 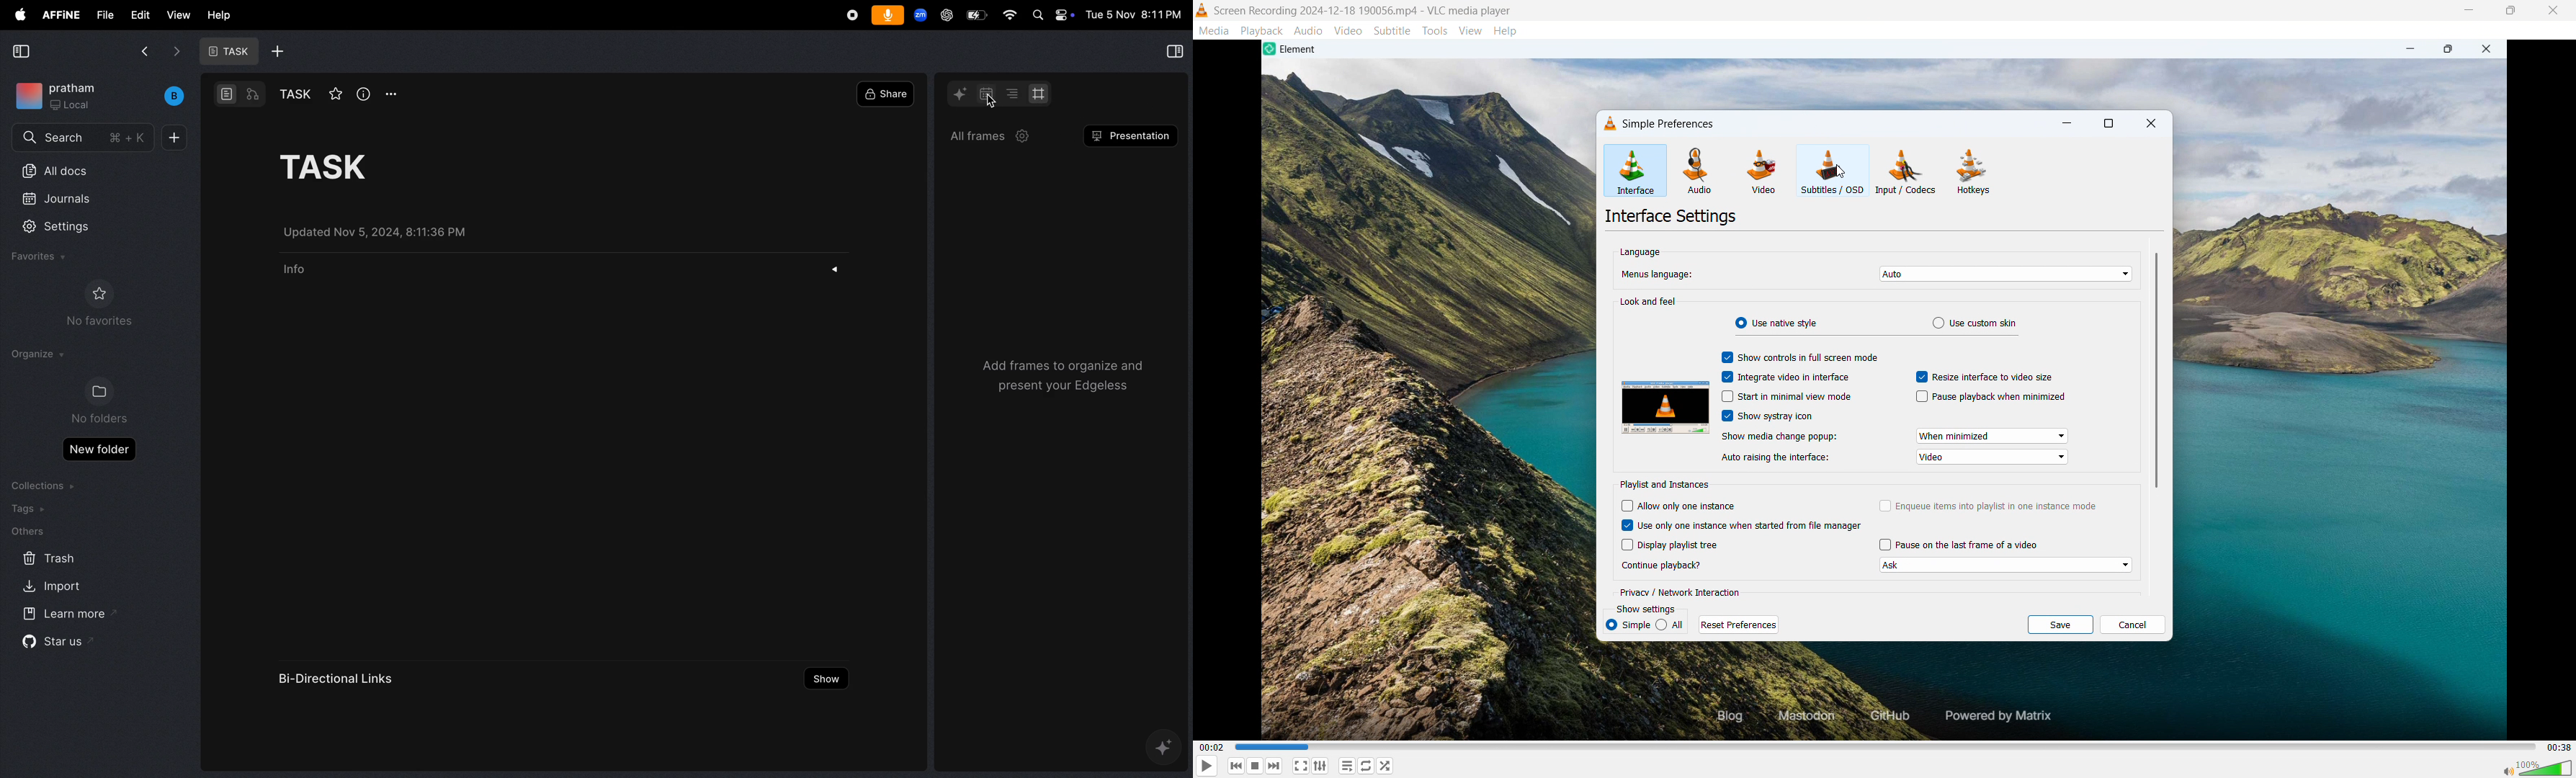 I want to click on help, so click(x=1506, y=32).